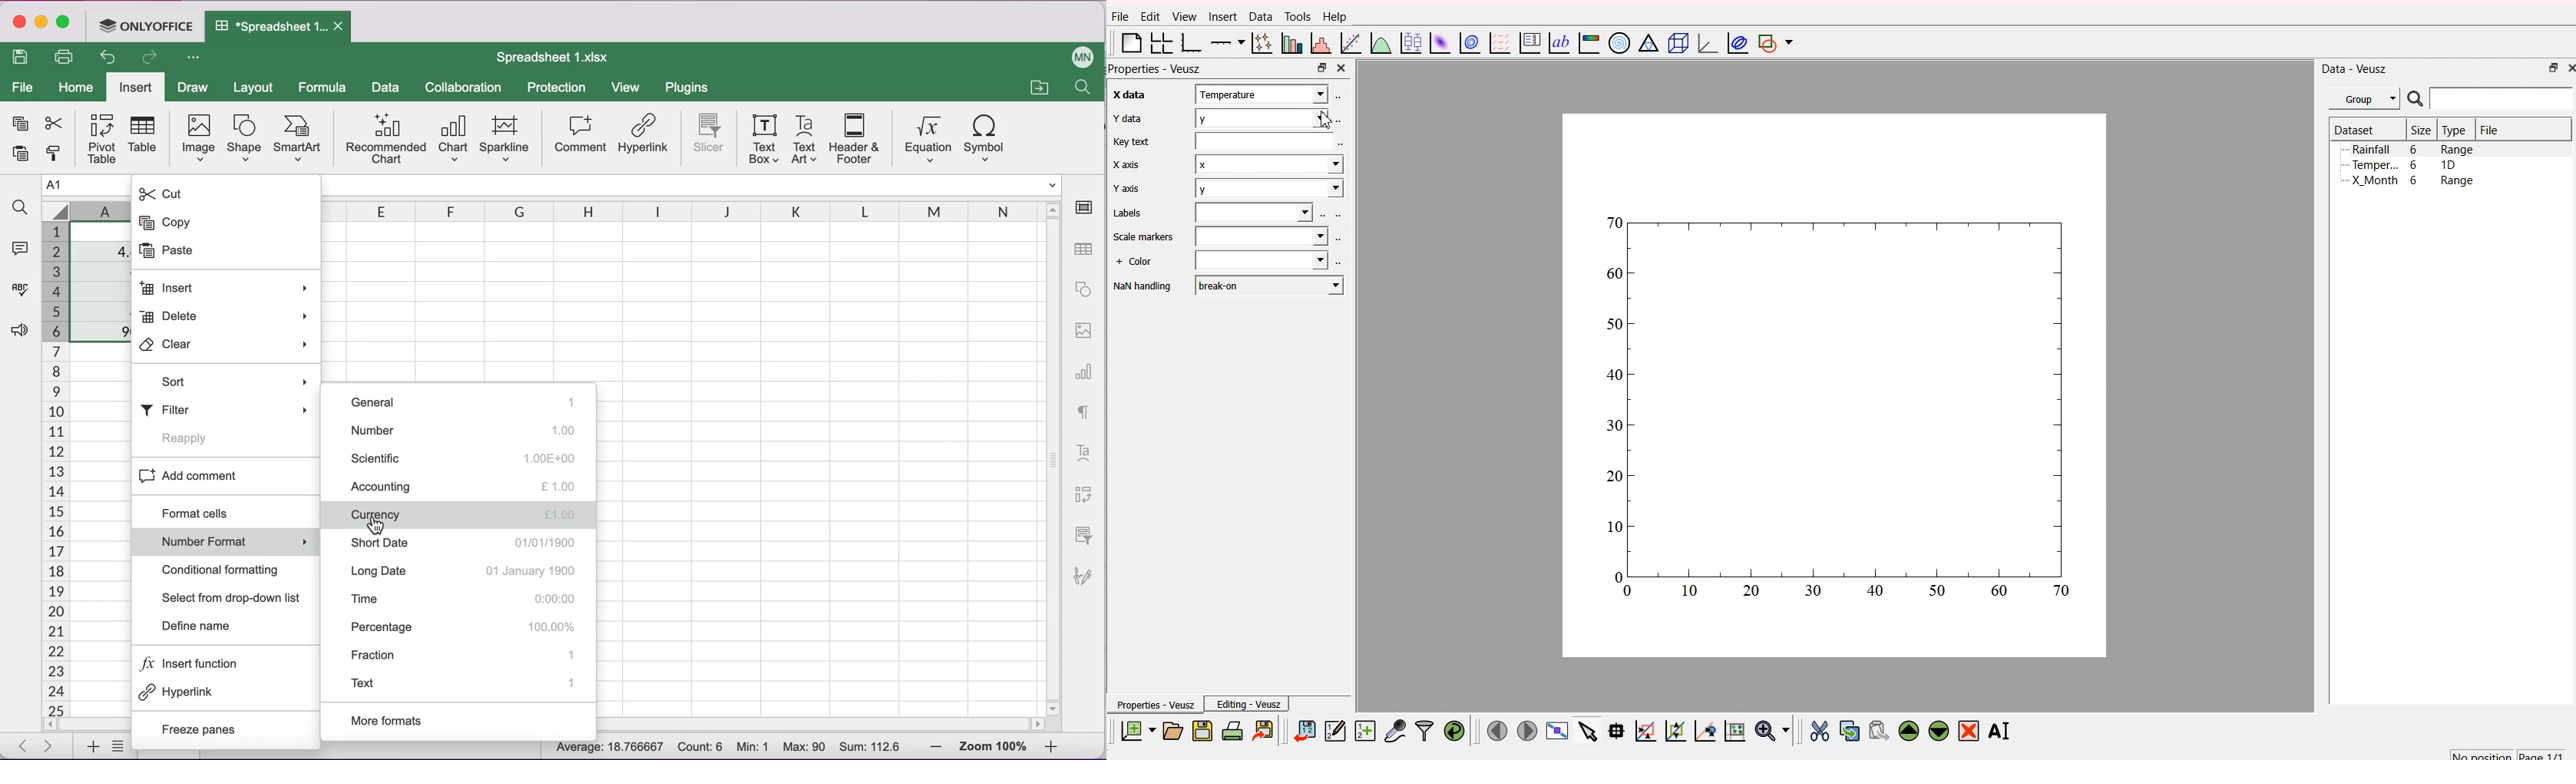 The height and width of the screenshot is (784, 2576). Describe the element at coordinates (1085, 376) in the screenshot. I see `chart` at that location.